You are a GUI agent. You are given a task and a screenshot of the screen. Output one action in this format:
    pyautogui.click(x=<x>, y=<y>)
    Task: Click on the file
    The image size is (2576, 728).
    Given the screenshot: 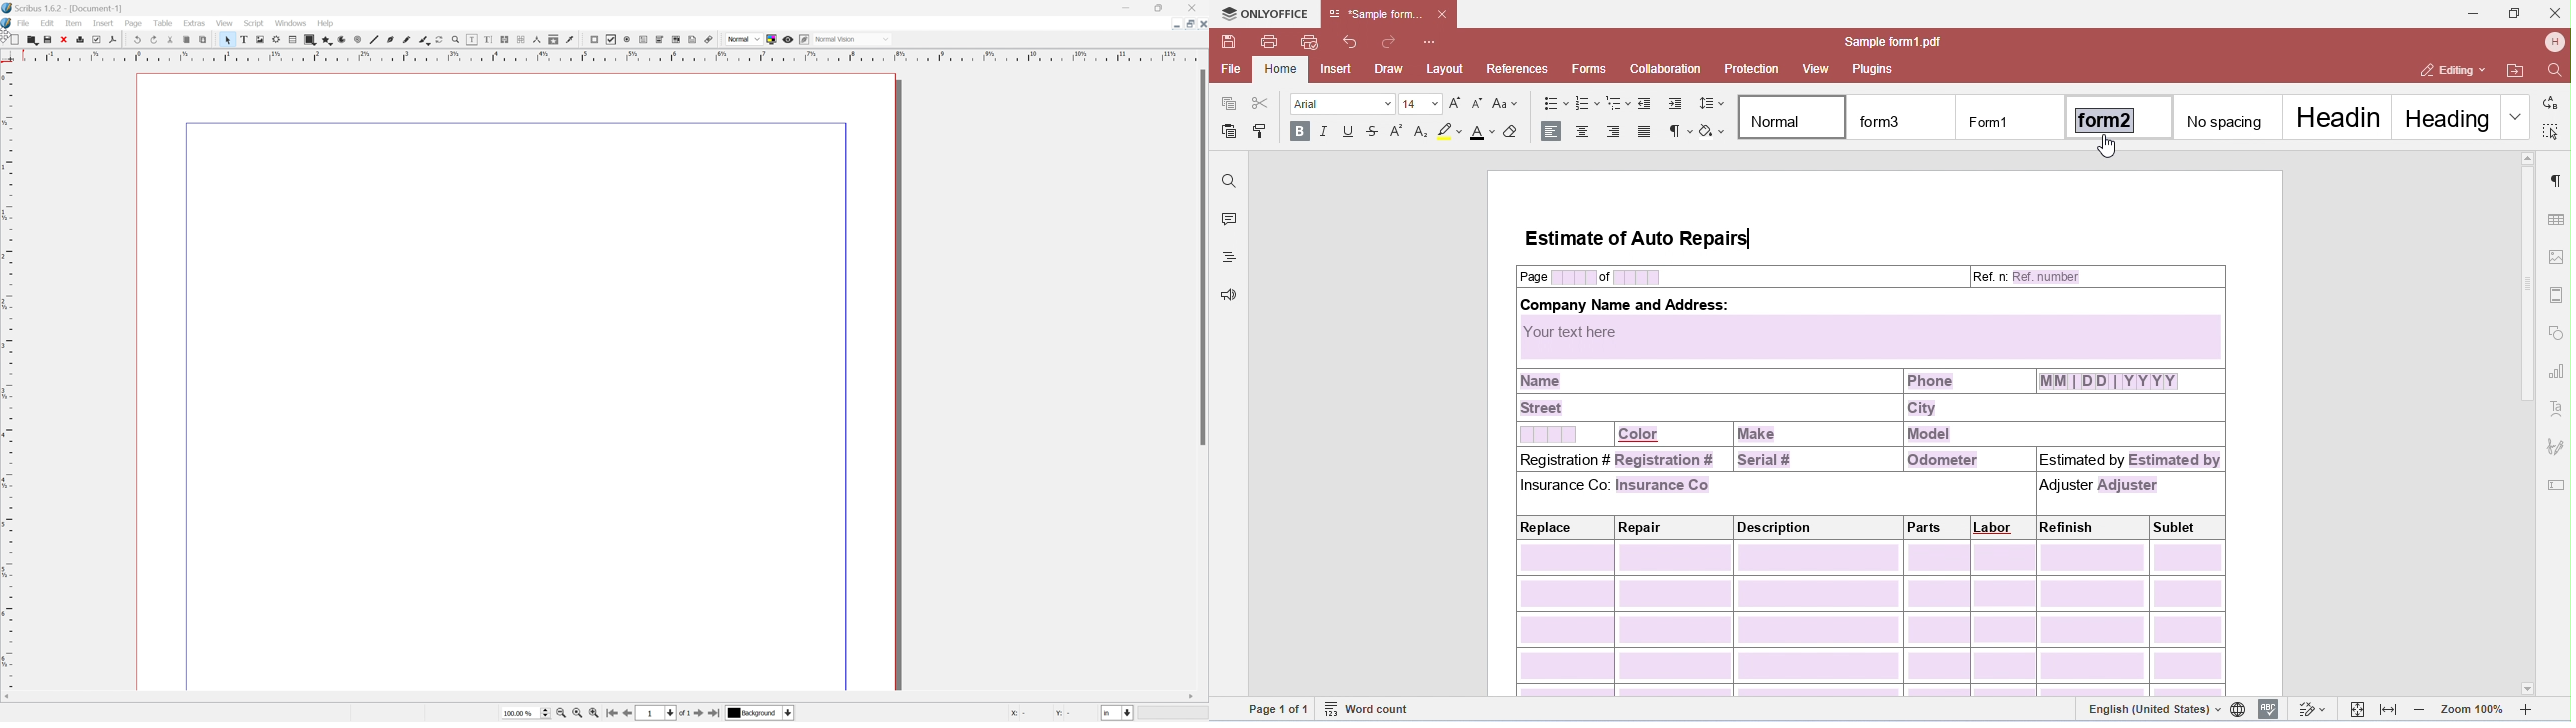 What is the action you would take?
    pyautogui.click(x=25, y=23)
    